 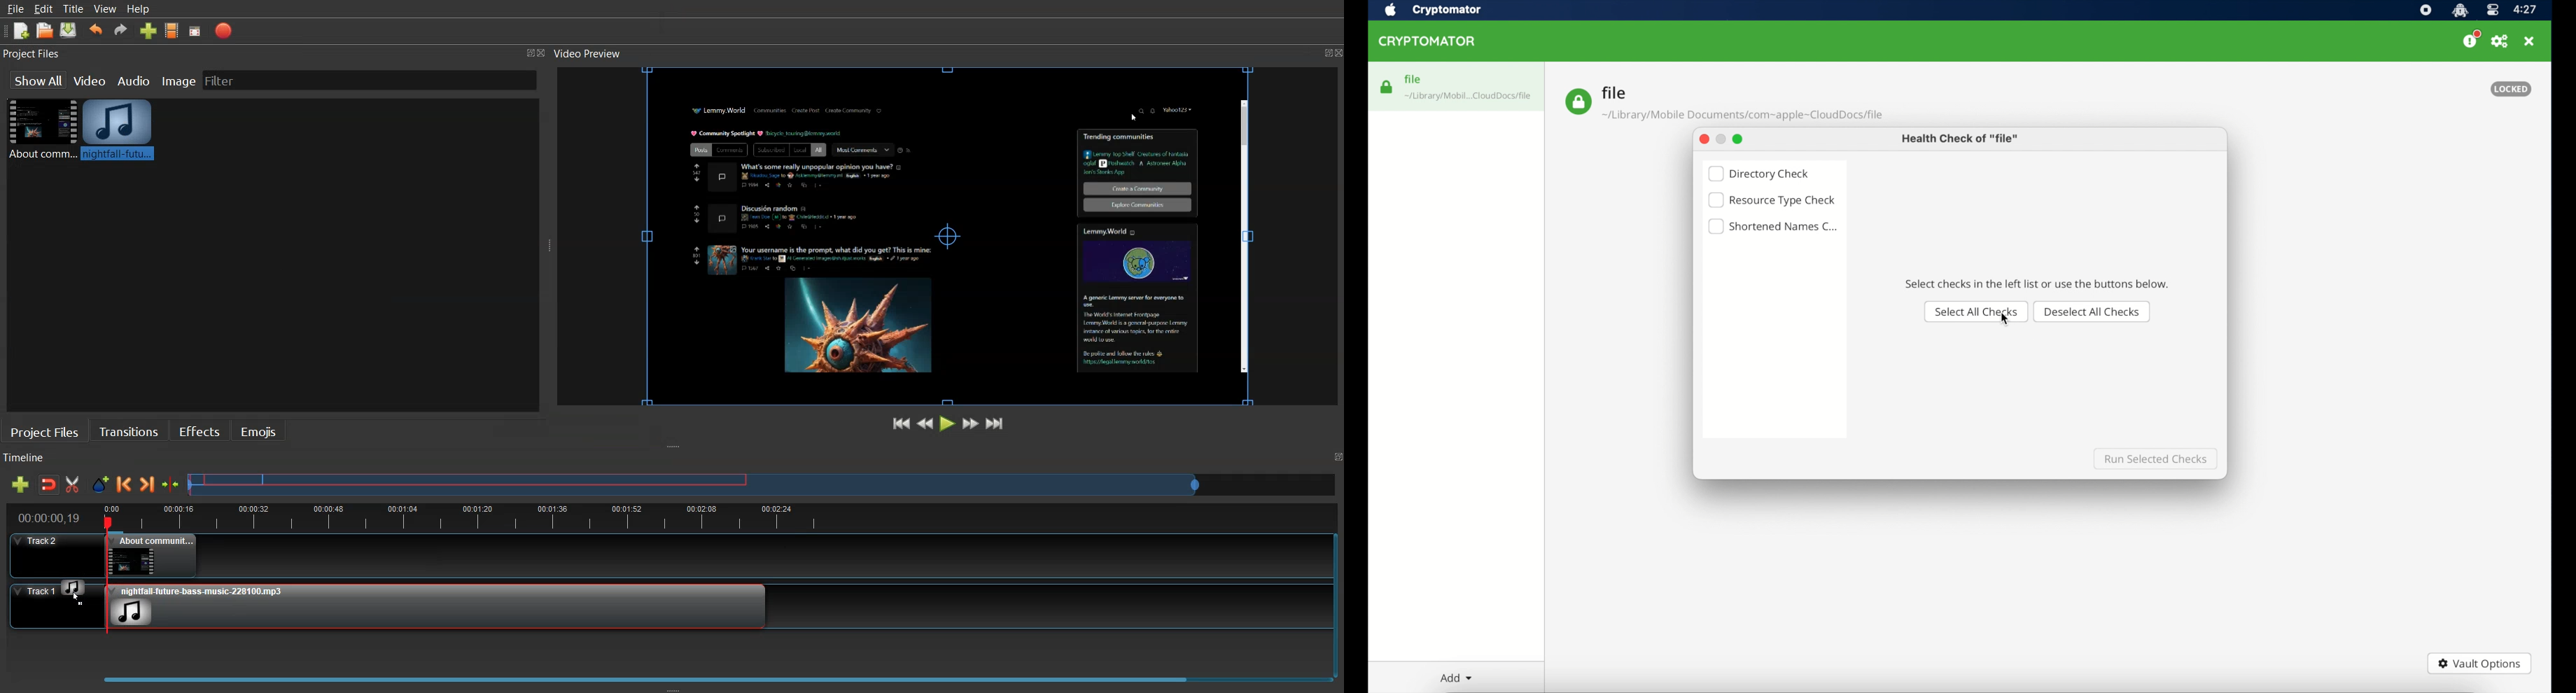 I want to click on close, so click(x=1701, y=139).